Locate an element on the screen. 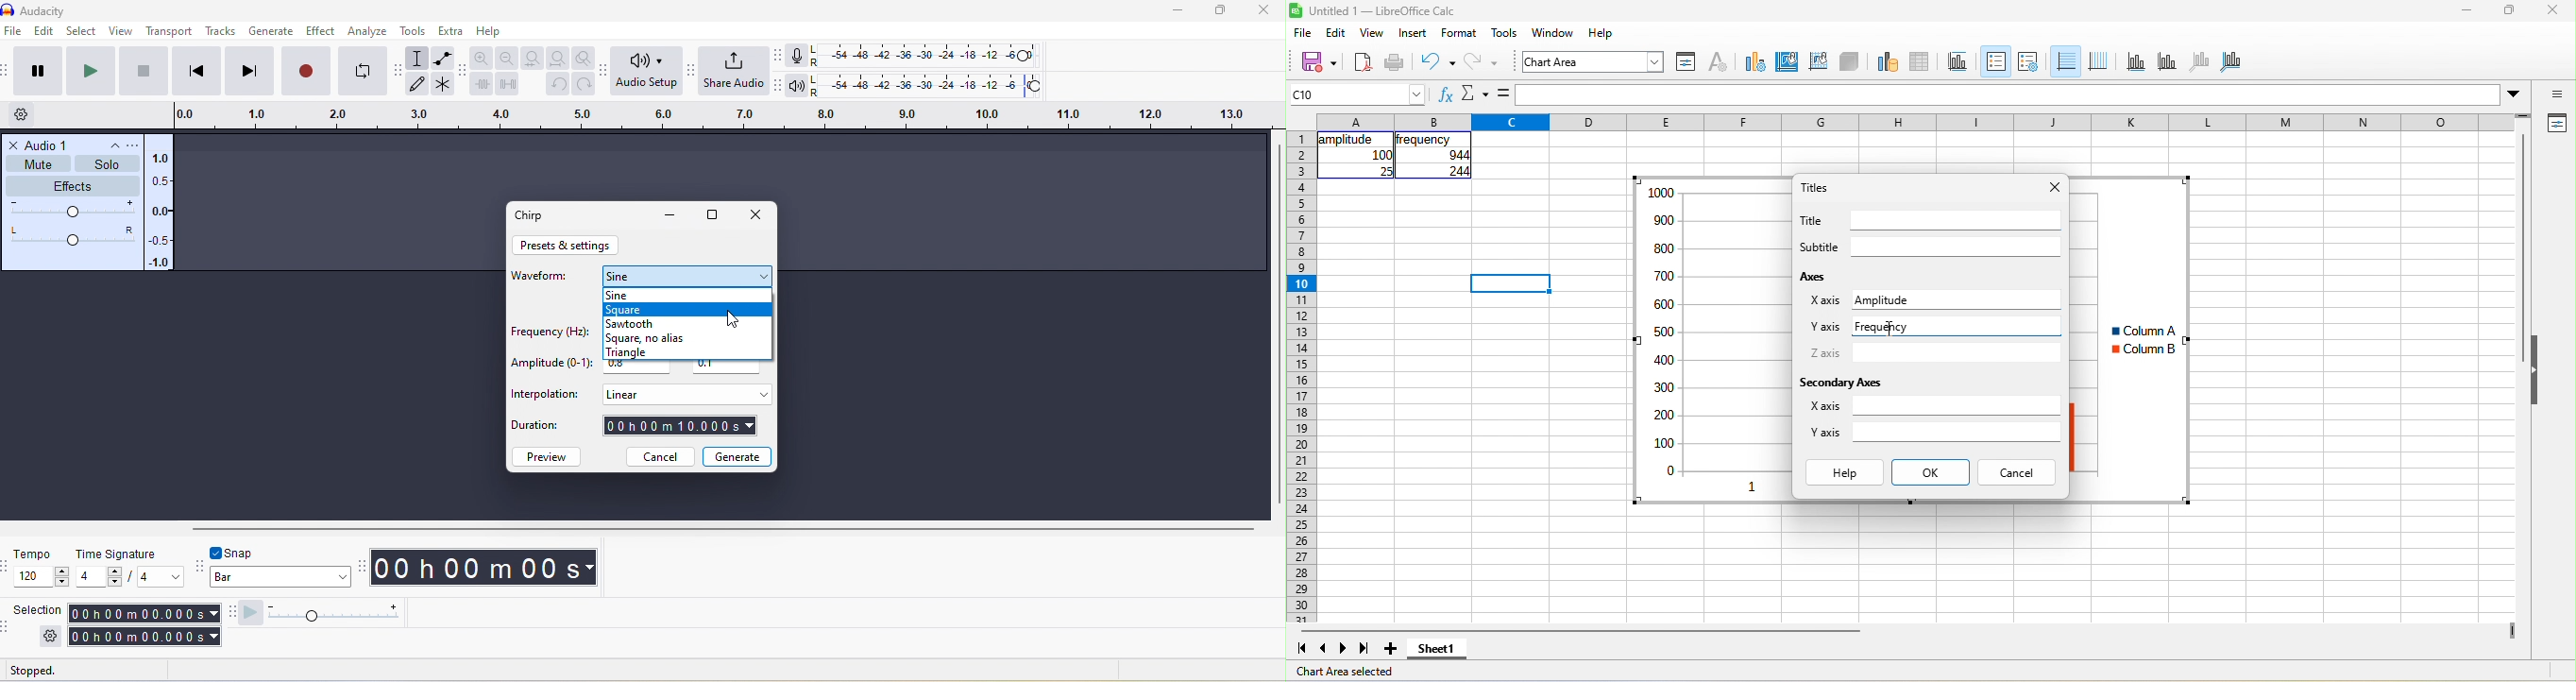 Image resolution: width=2576 pixels, height=700 pixels. undo is located at coordinates (1438, 63).